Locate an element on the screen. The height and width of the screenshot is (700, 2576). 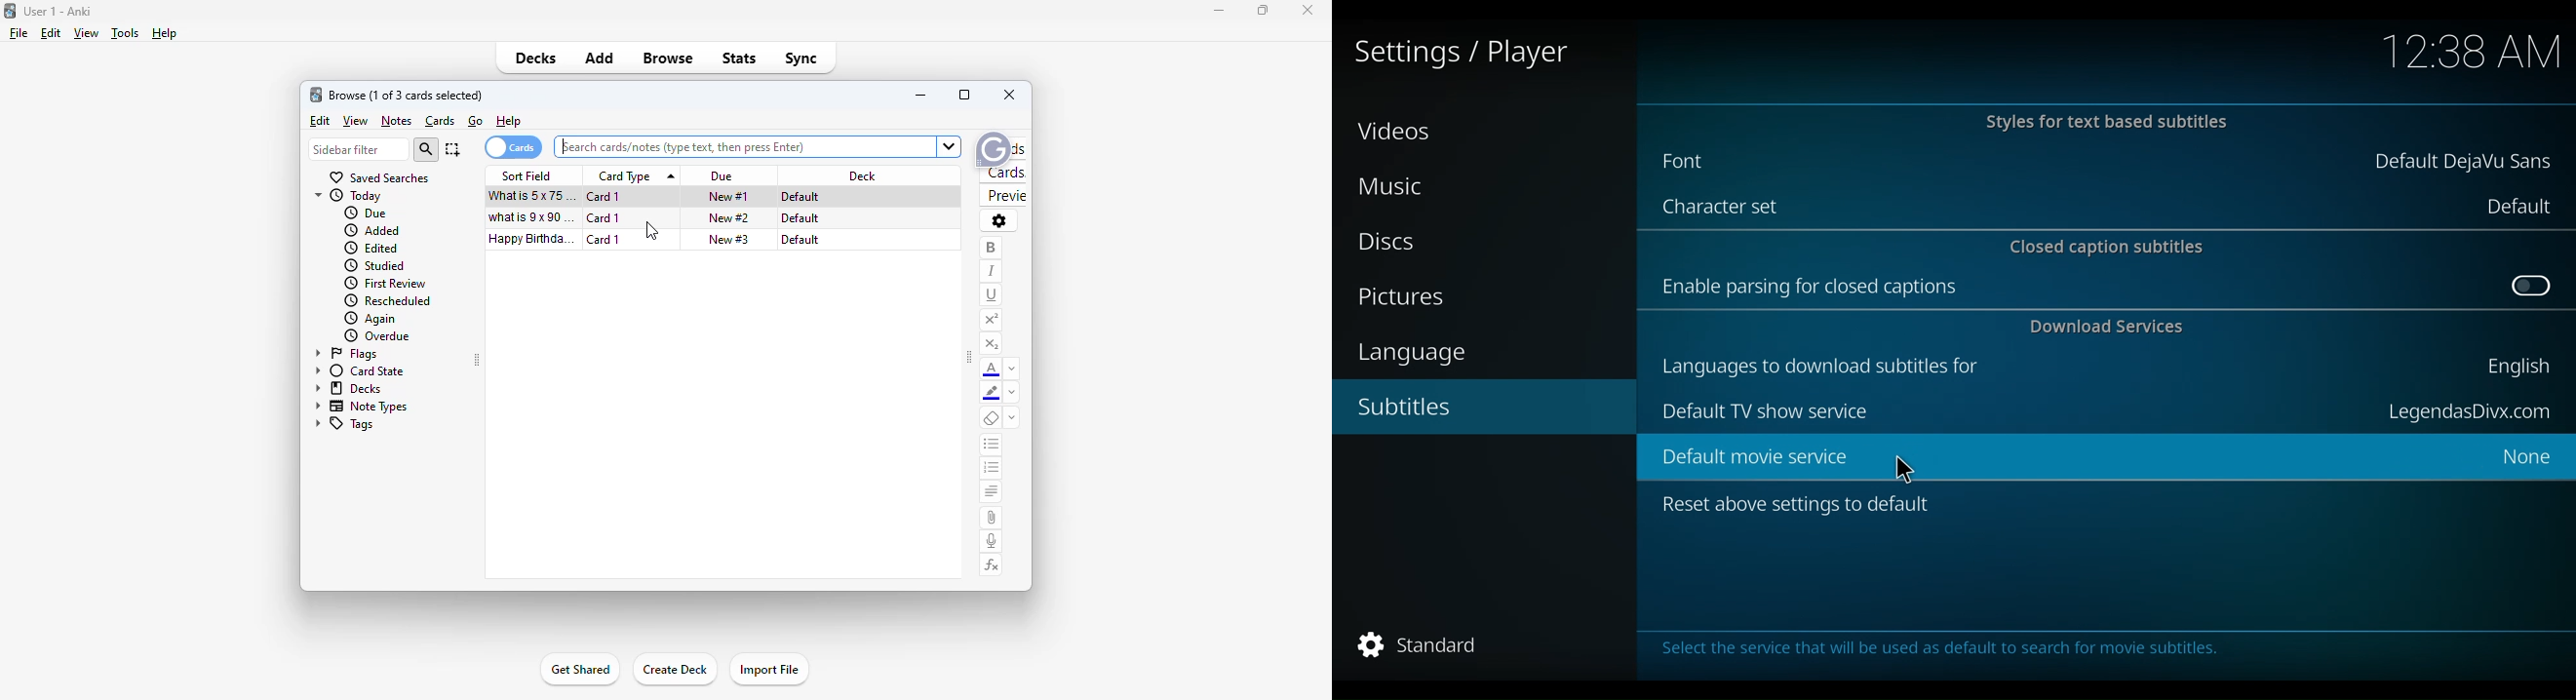
new #3 is located at coordinates (729, 240).